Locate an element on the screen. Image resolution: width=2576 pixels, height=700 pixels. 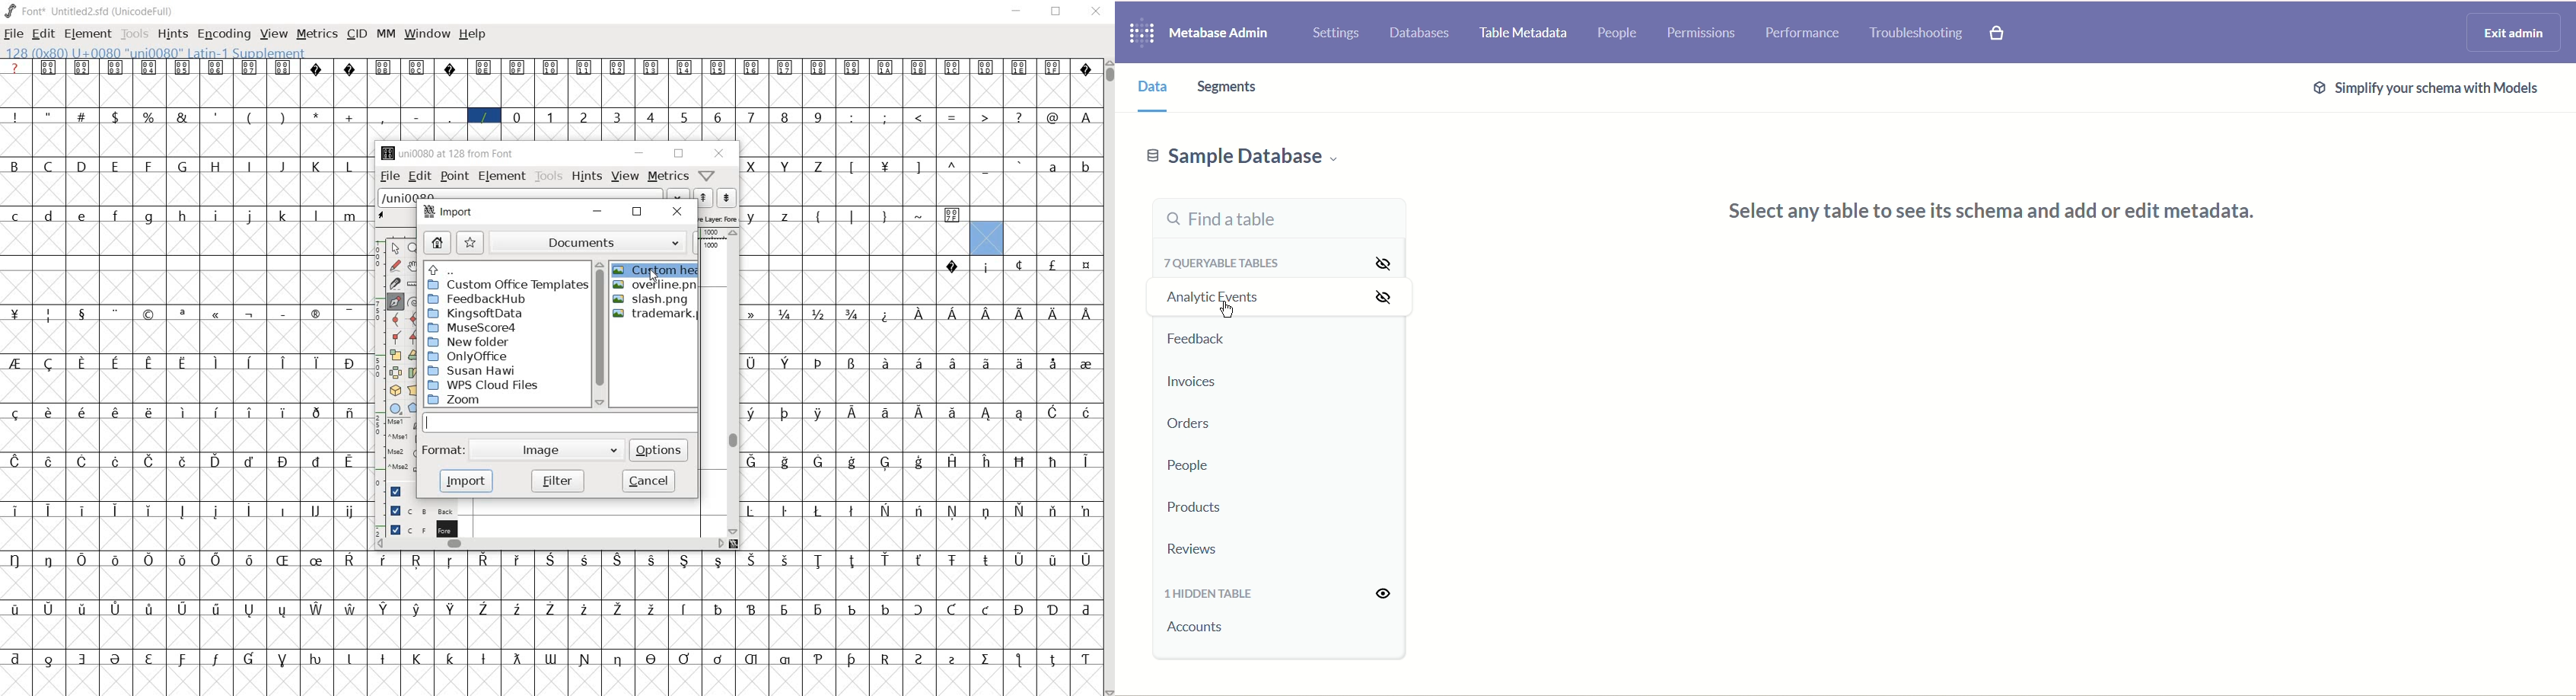
glyph is located at coordinates (817, 218).